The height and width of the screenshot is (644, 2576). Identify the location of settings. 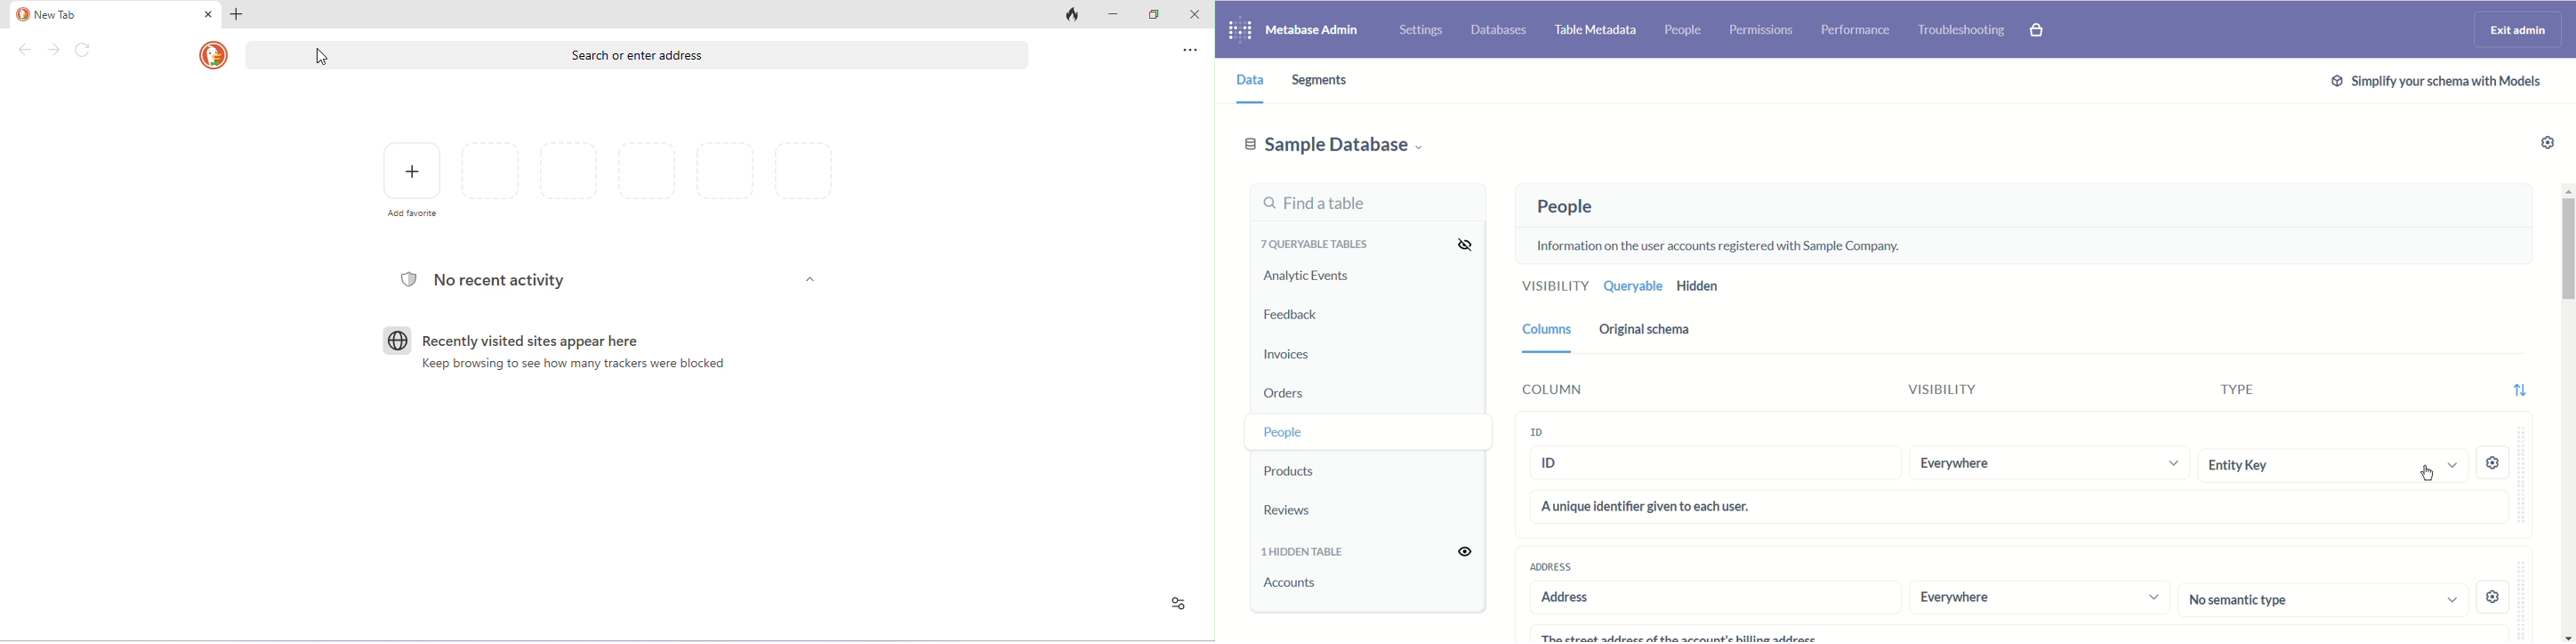
(2543, 145).